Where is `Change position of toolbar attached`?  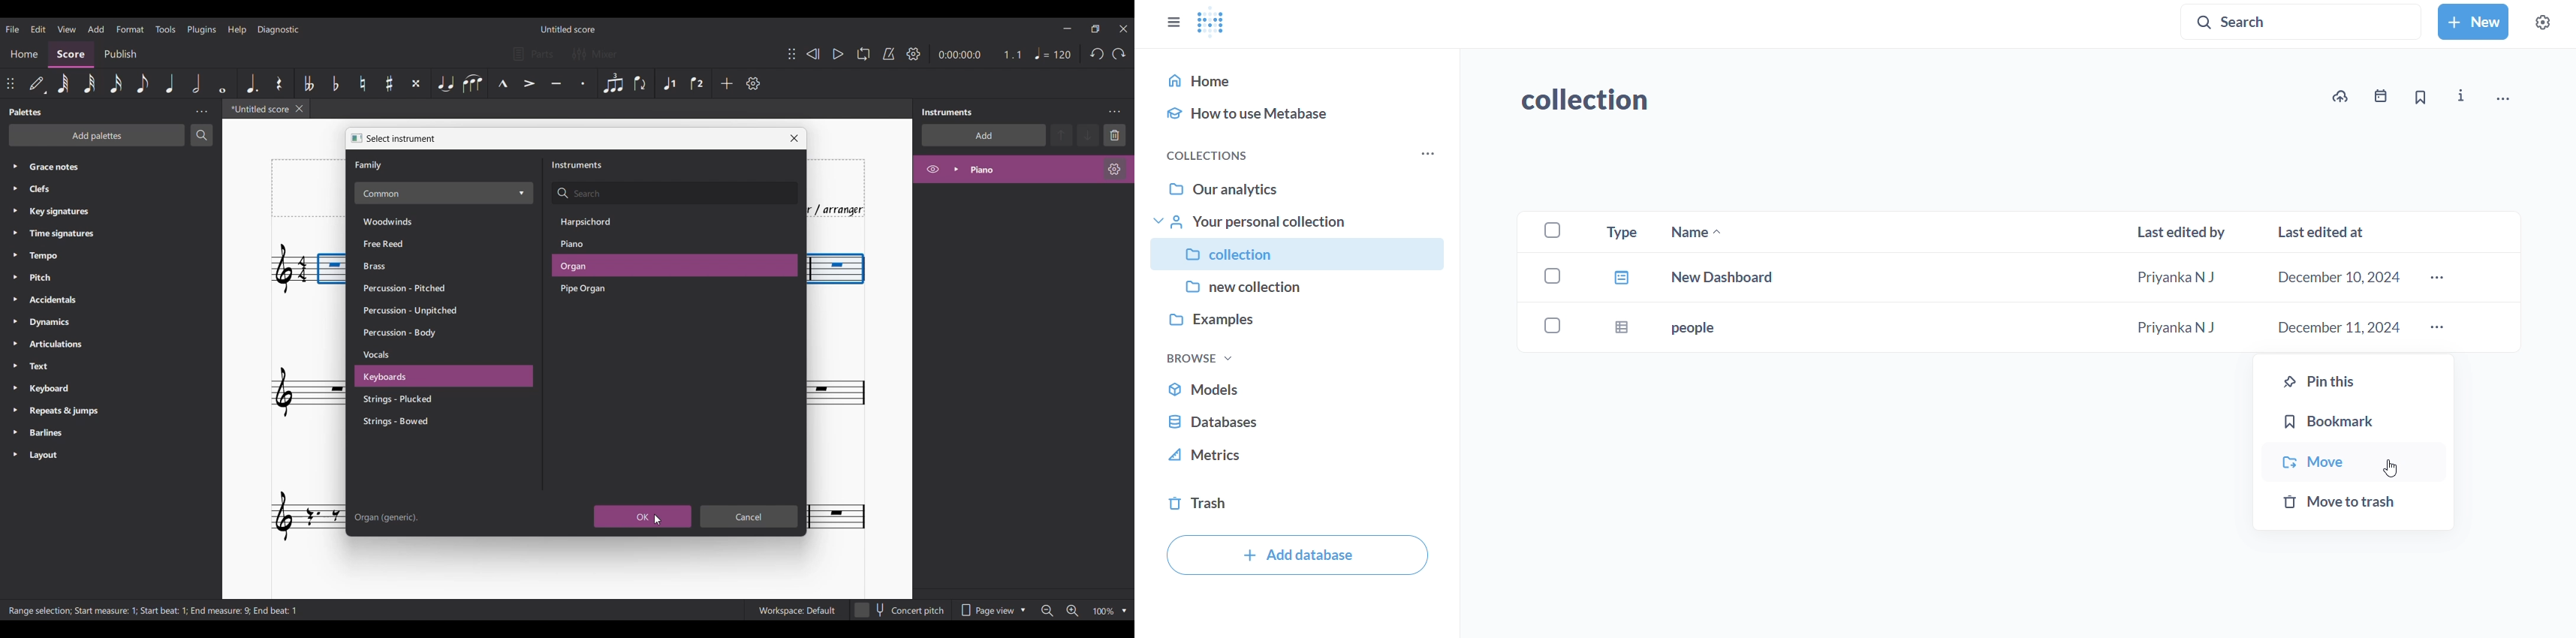
Change position of toolbar attached is located at coordinates (9, 83).